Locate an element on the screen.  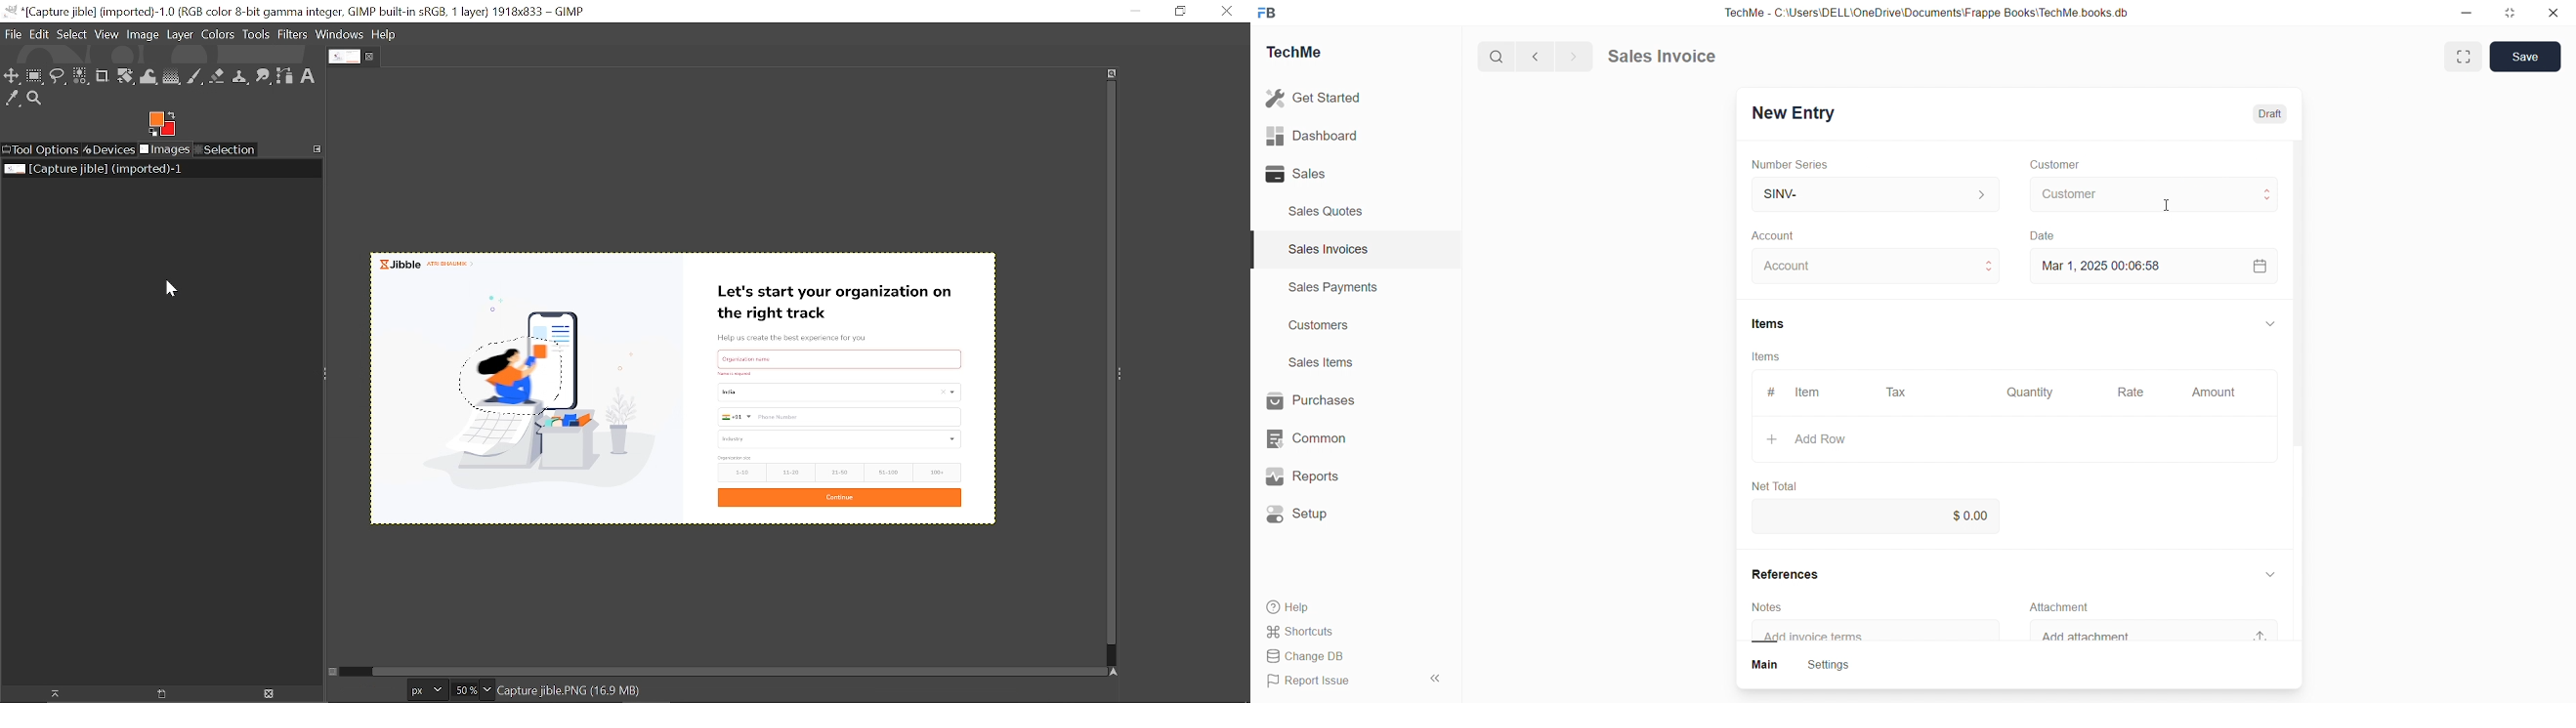
@ Setup is located at coordinates (1305, 519).